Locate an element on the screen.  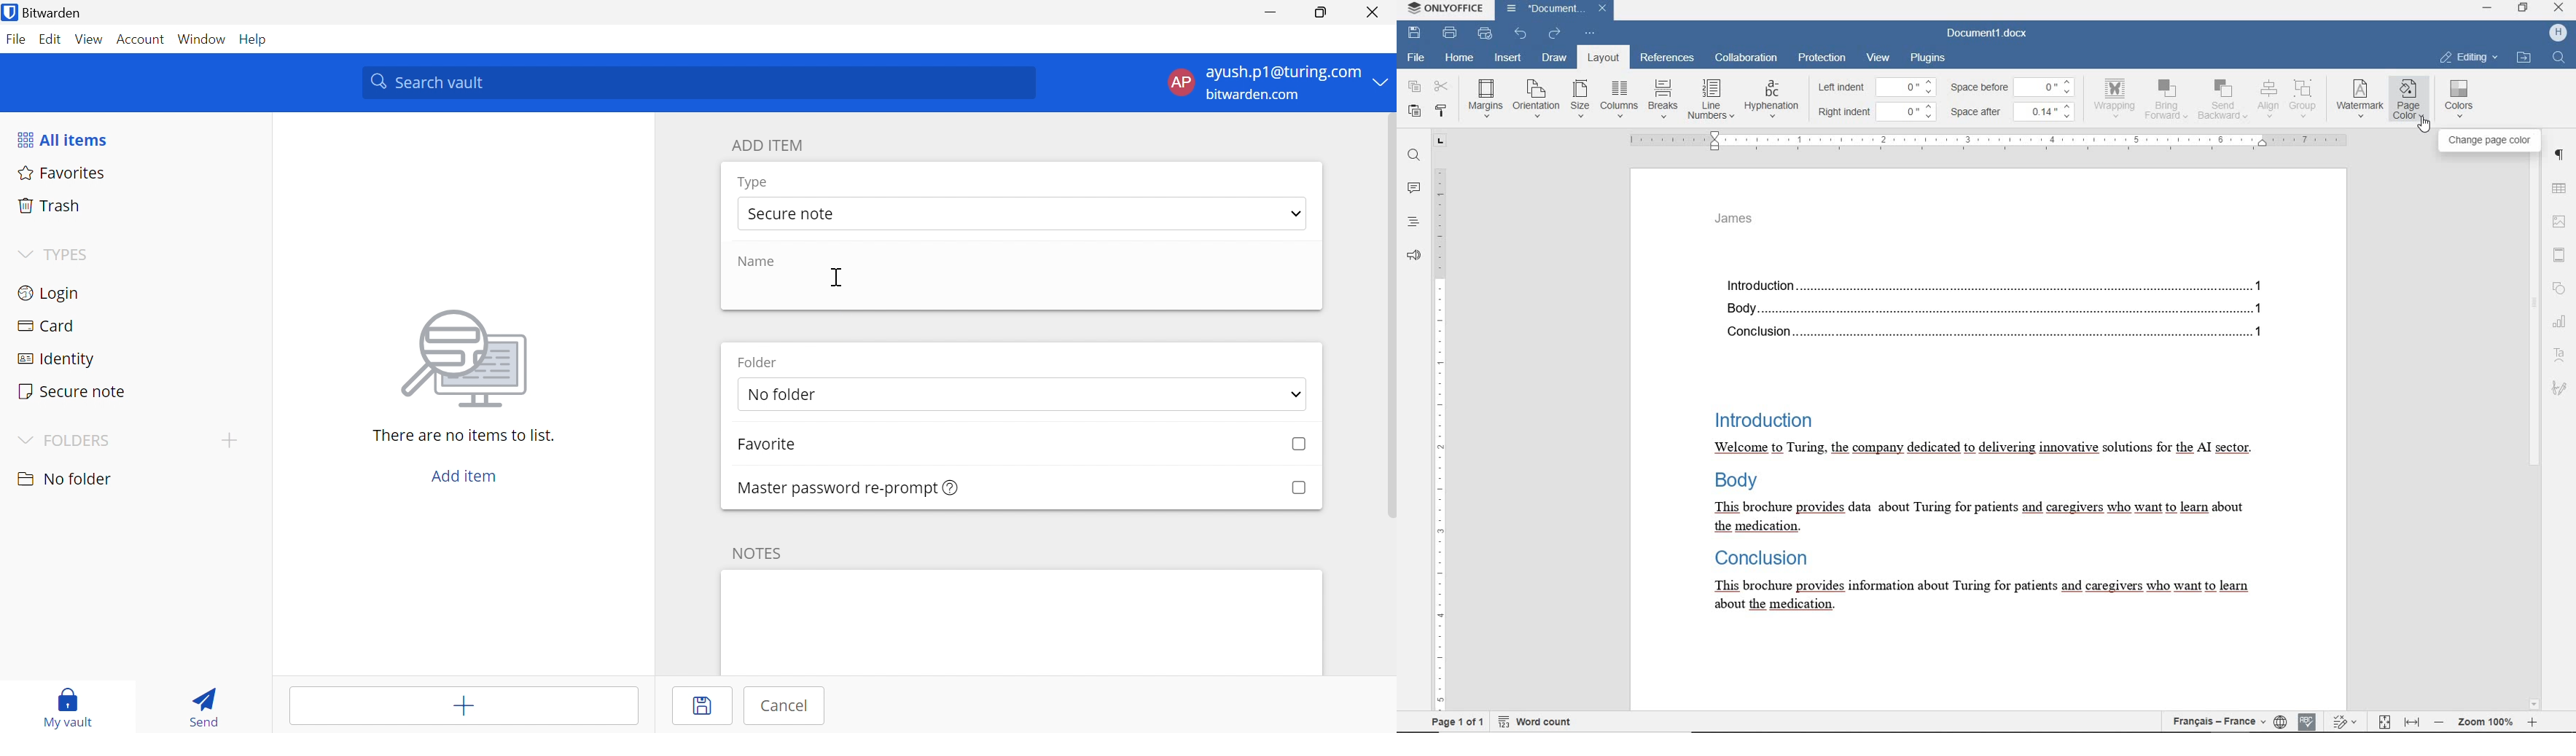
spell checking is located at coordinates (2307, 718).